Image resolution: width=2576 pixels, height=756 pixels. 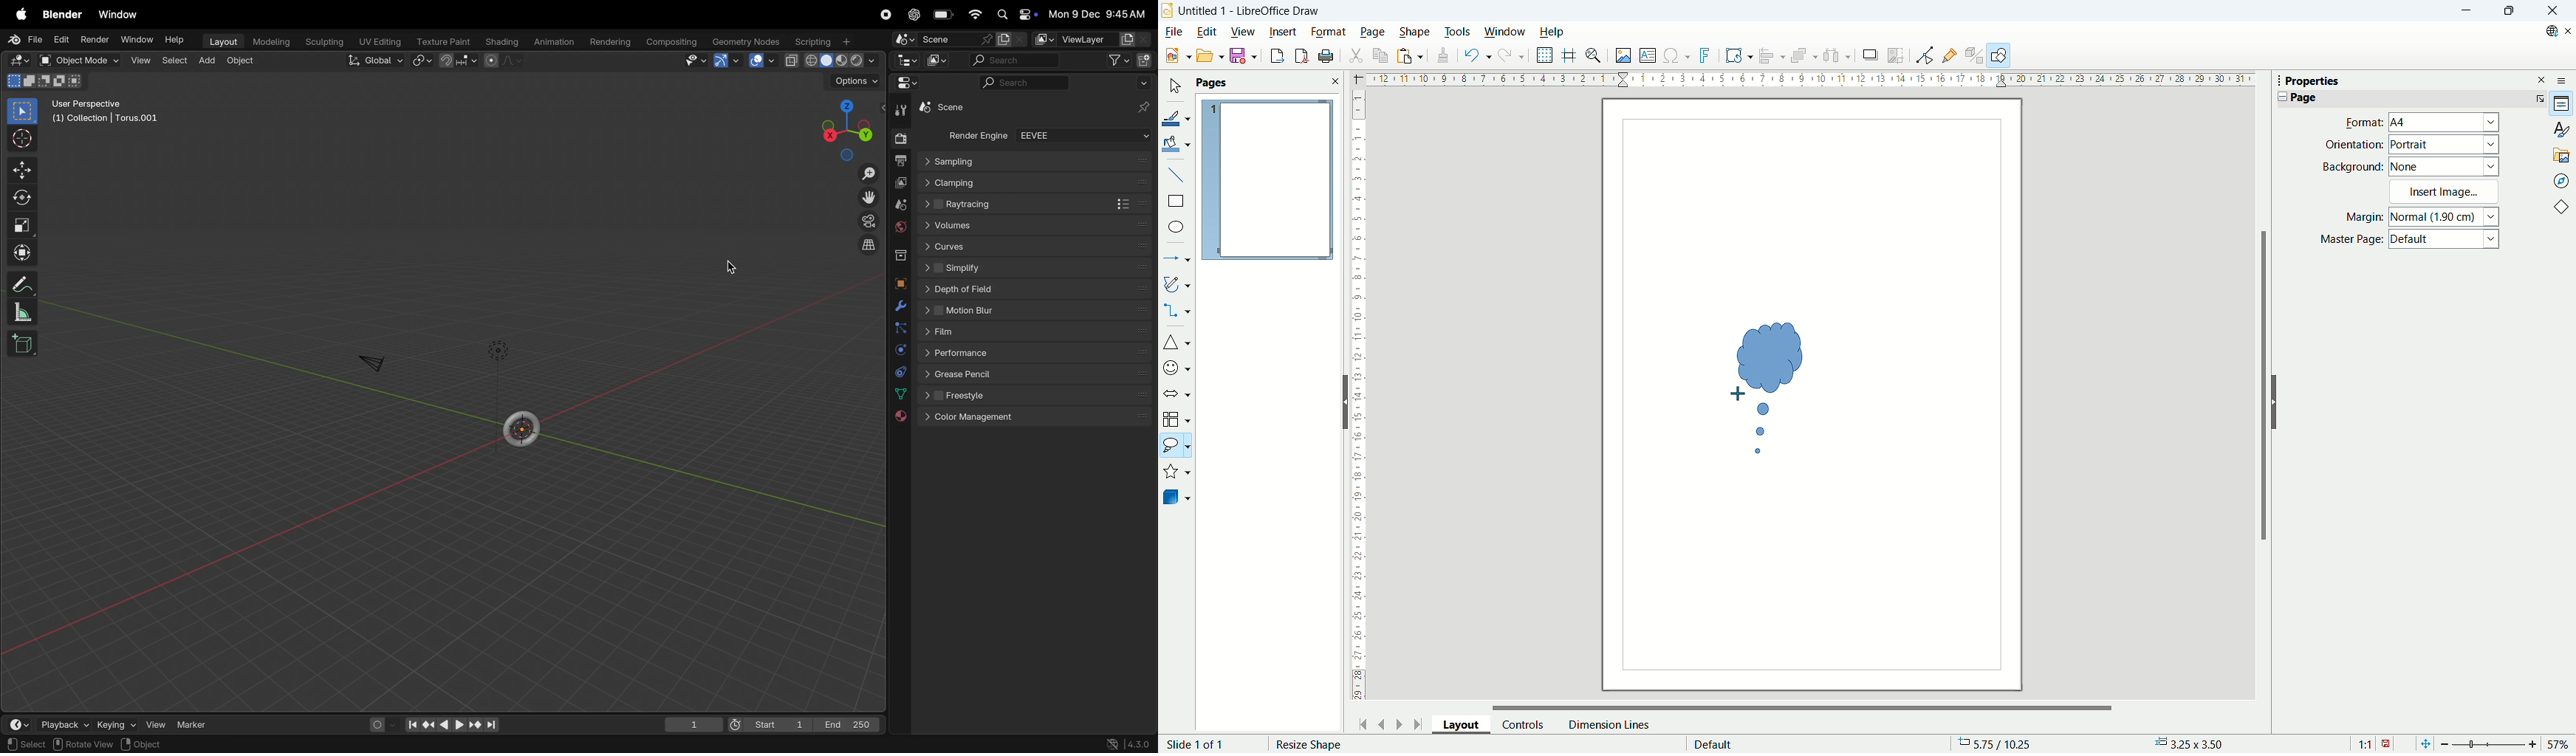 I want to click on Master Page, so click(x=2351, y=240).